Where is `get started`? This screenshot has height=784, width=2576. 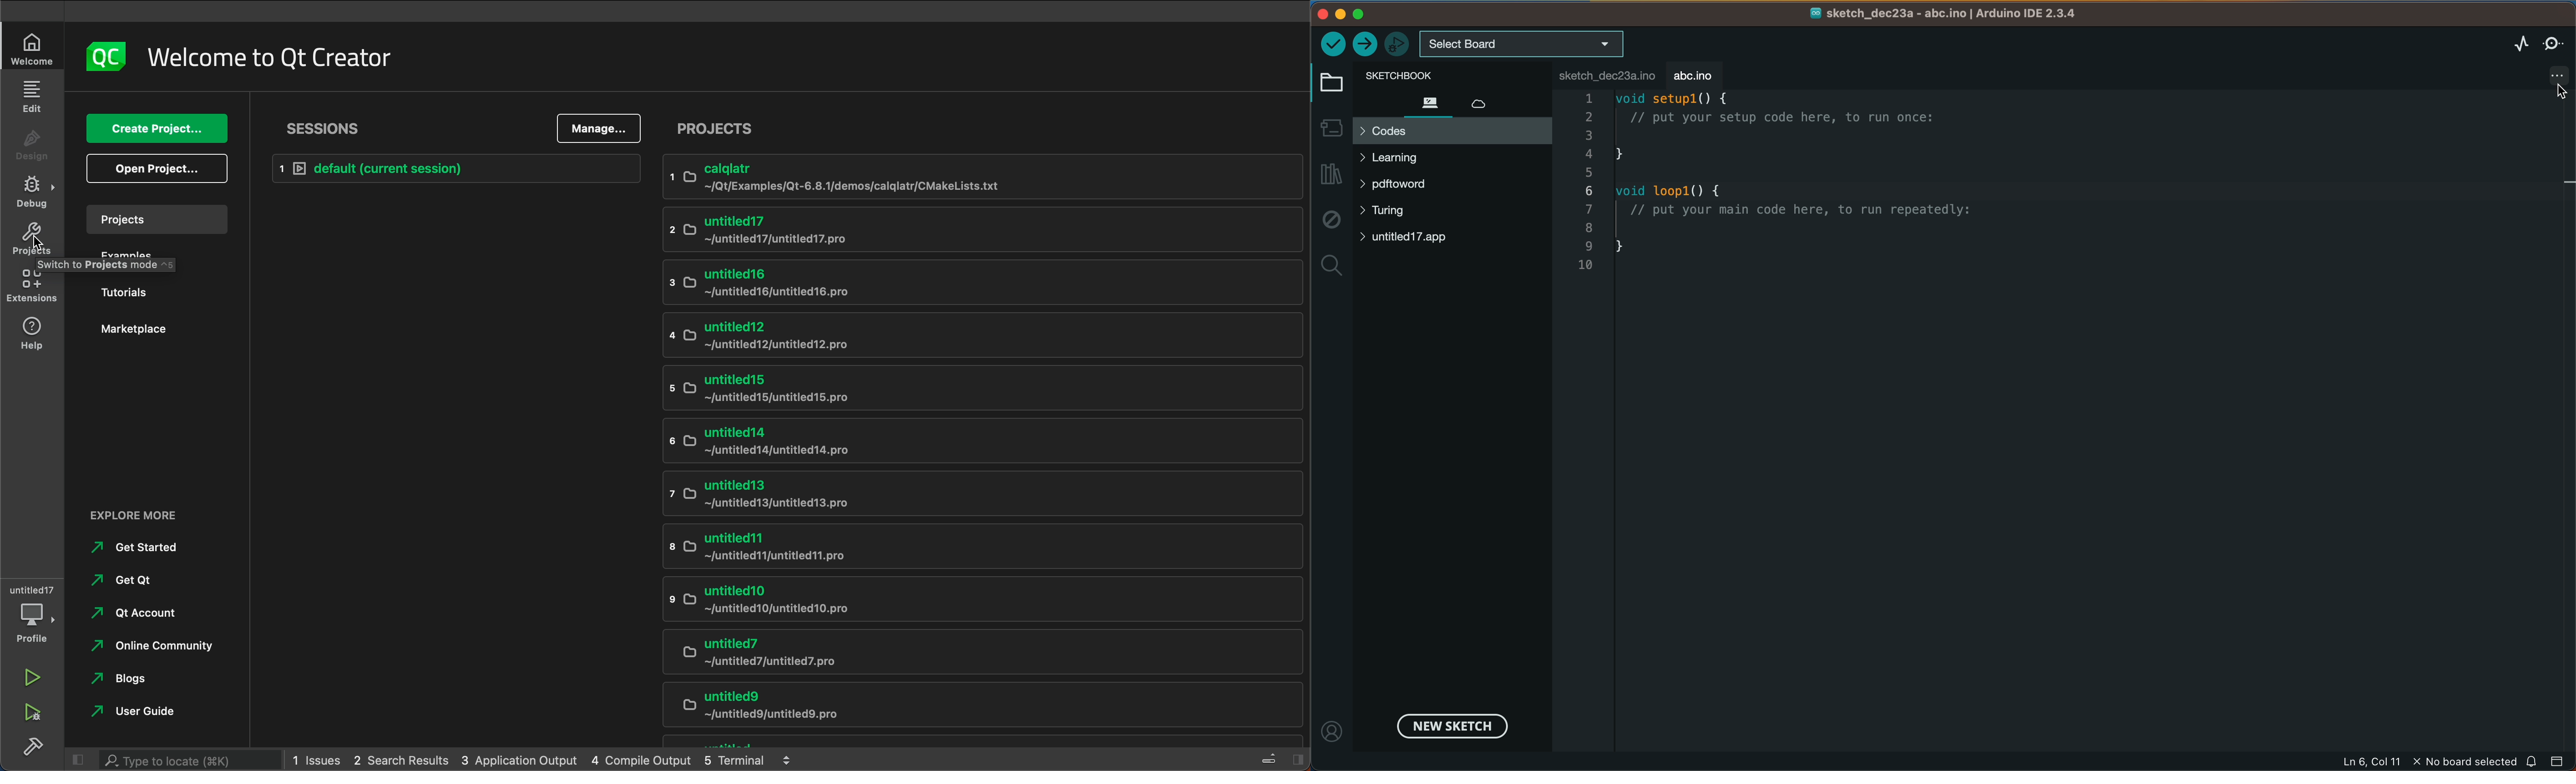 get started is located at coordinates (152, 550).